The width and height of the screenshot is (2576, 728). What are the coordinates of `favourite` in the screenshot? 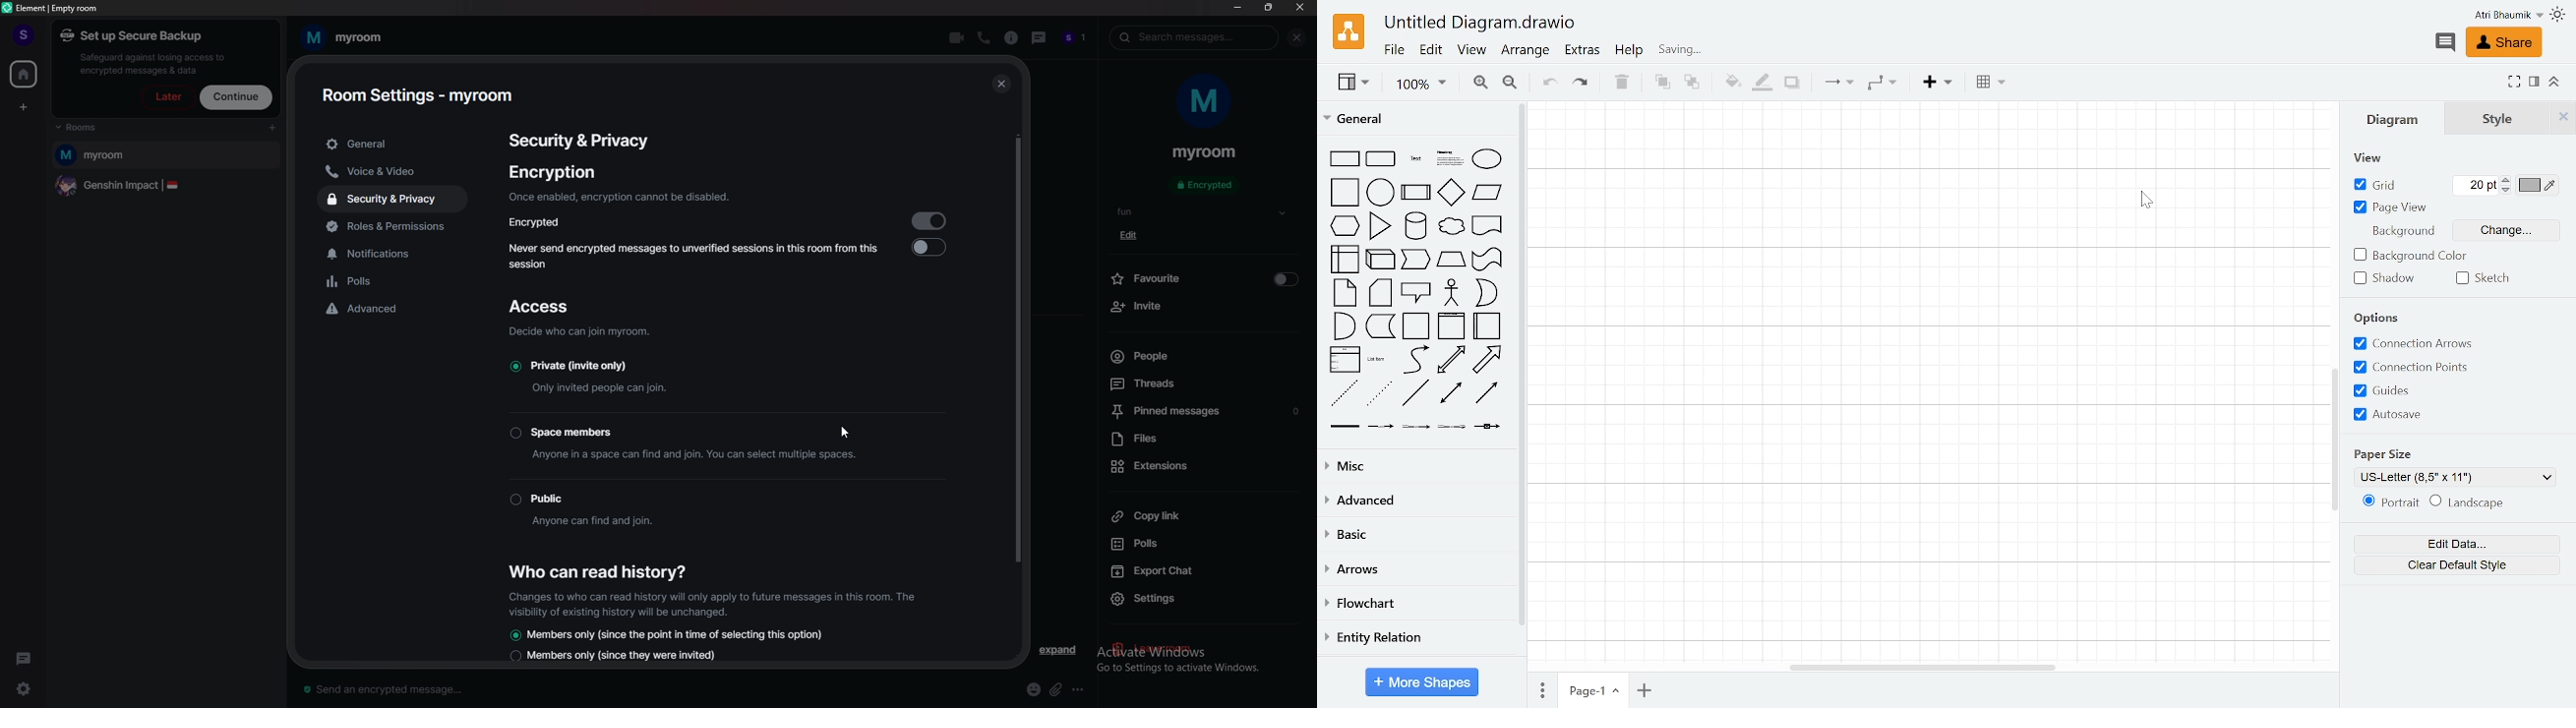 It's located at (1207, 279).